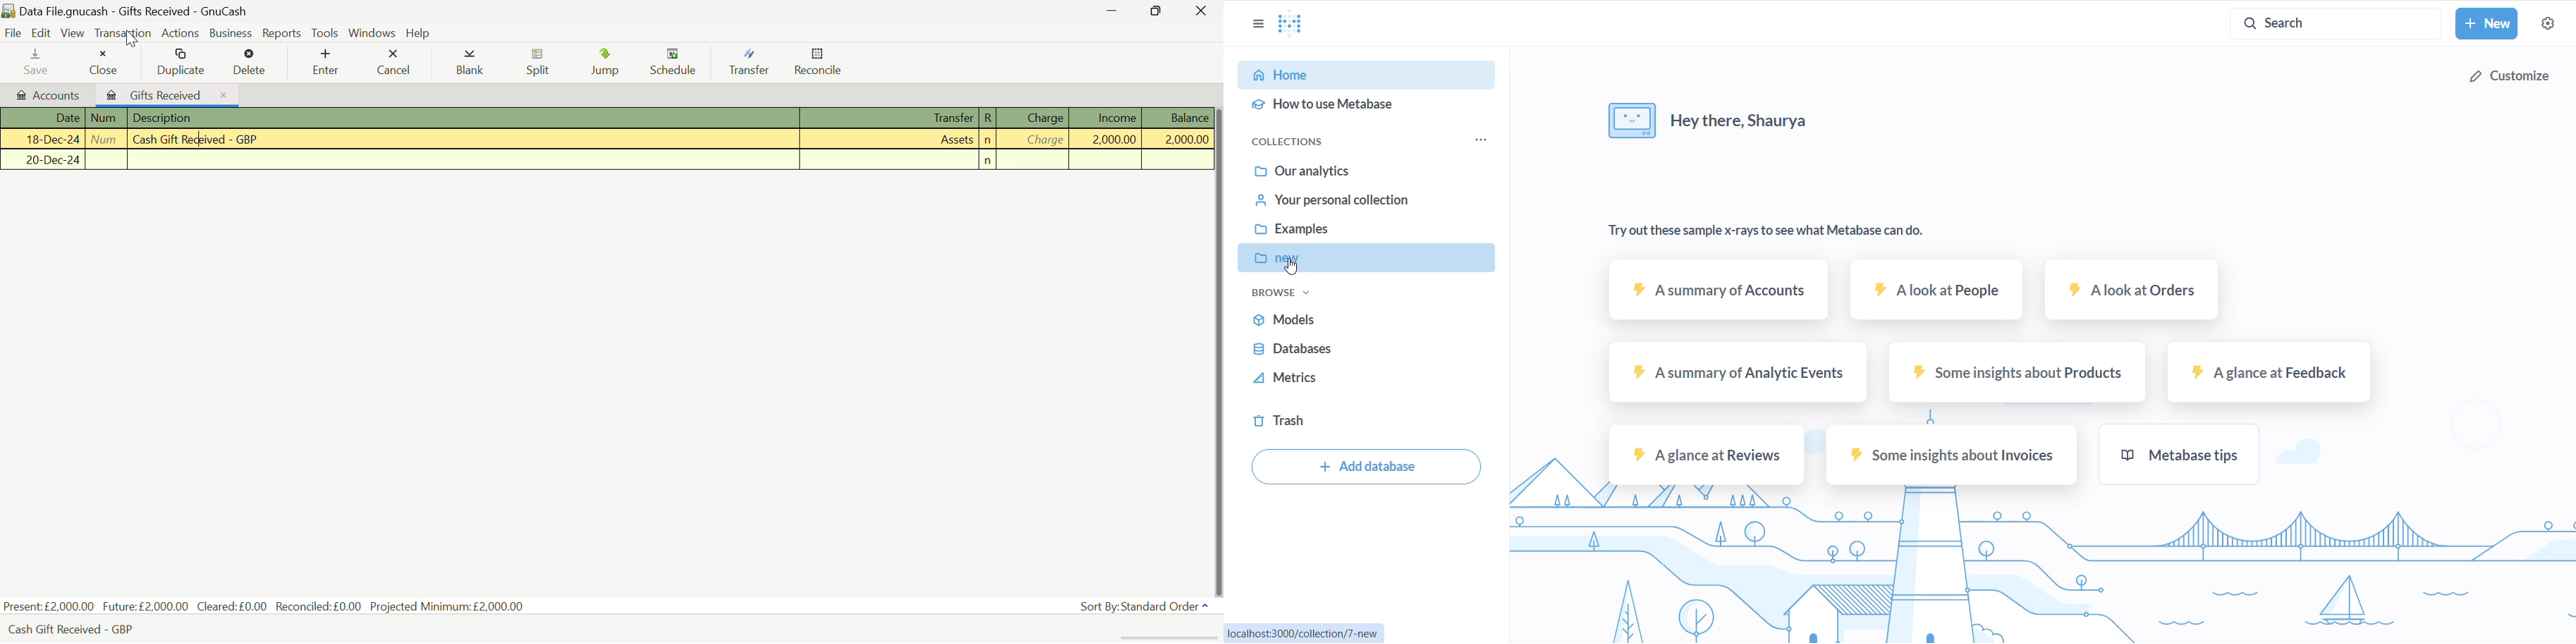 The height and width of the screenshot is (644, 2576). What do you see at coordinates (1108, 139) in the screenshot?
I see `Income` at bounding box center [1108, 139].